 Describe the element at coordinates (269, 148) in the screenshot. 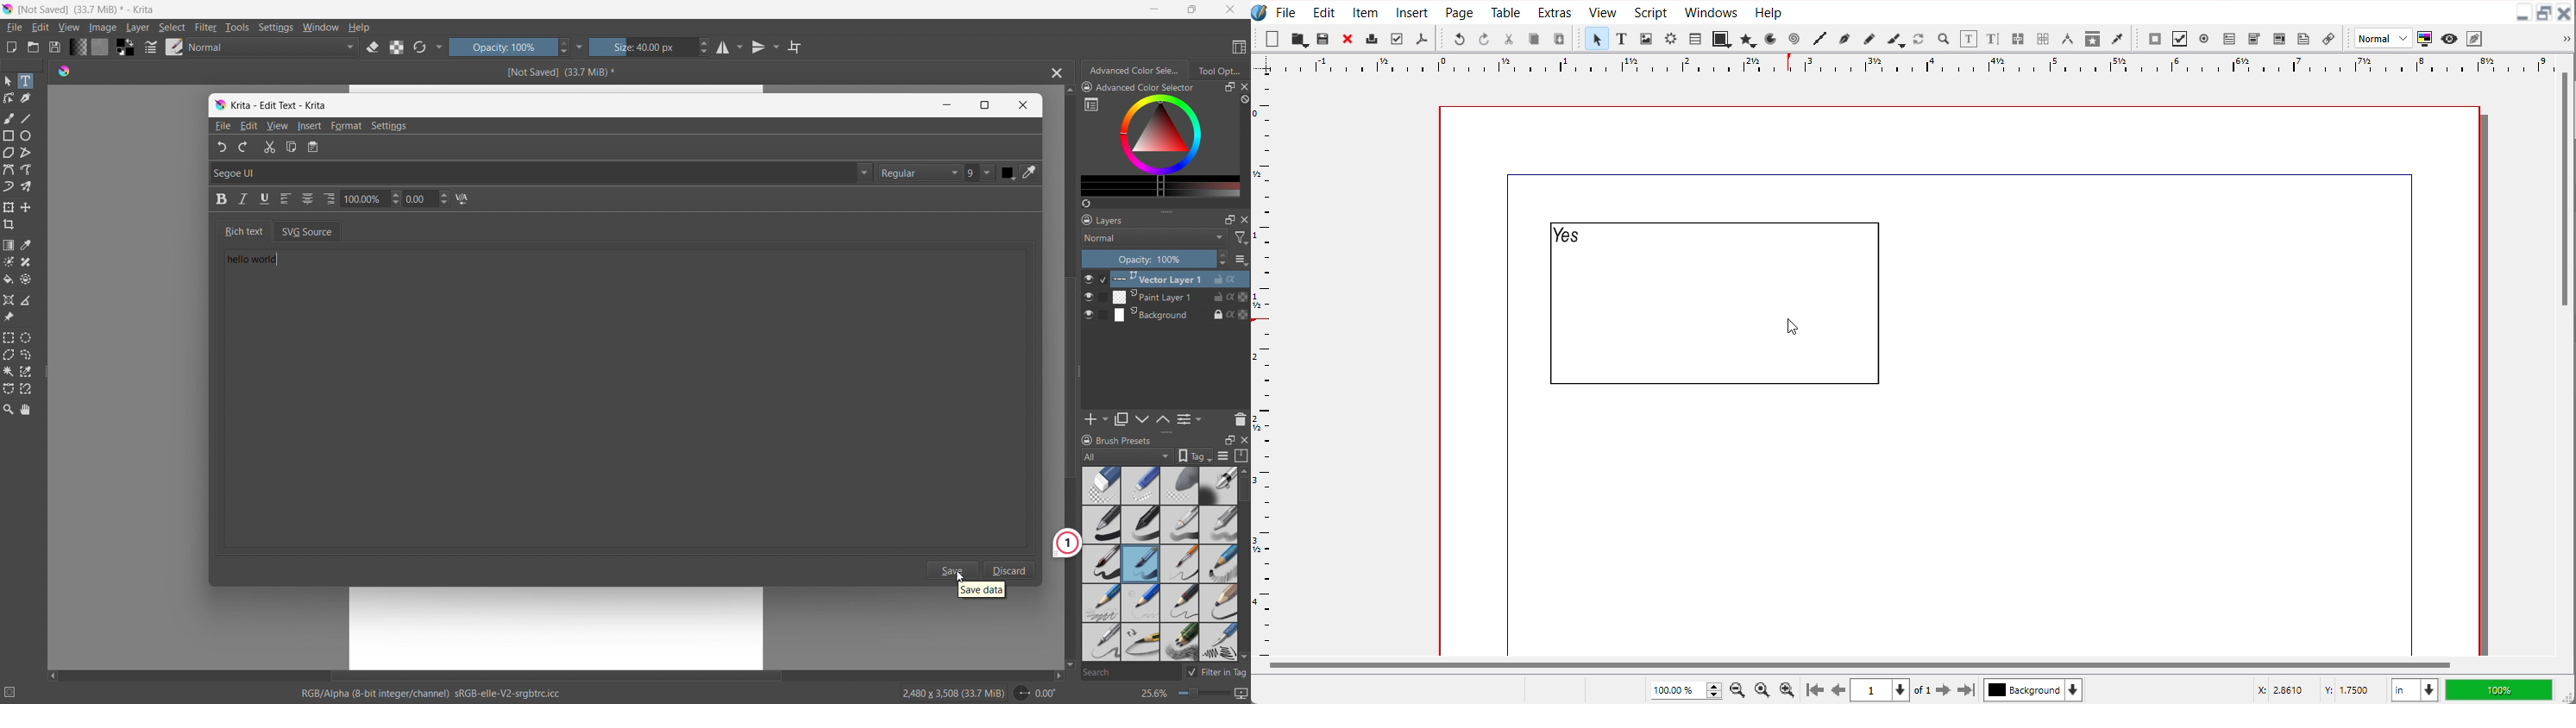

I see `Cut` at that location.